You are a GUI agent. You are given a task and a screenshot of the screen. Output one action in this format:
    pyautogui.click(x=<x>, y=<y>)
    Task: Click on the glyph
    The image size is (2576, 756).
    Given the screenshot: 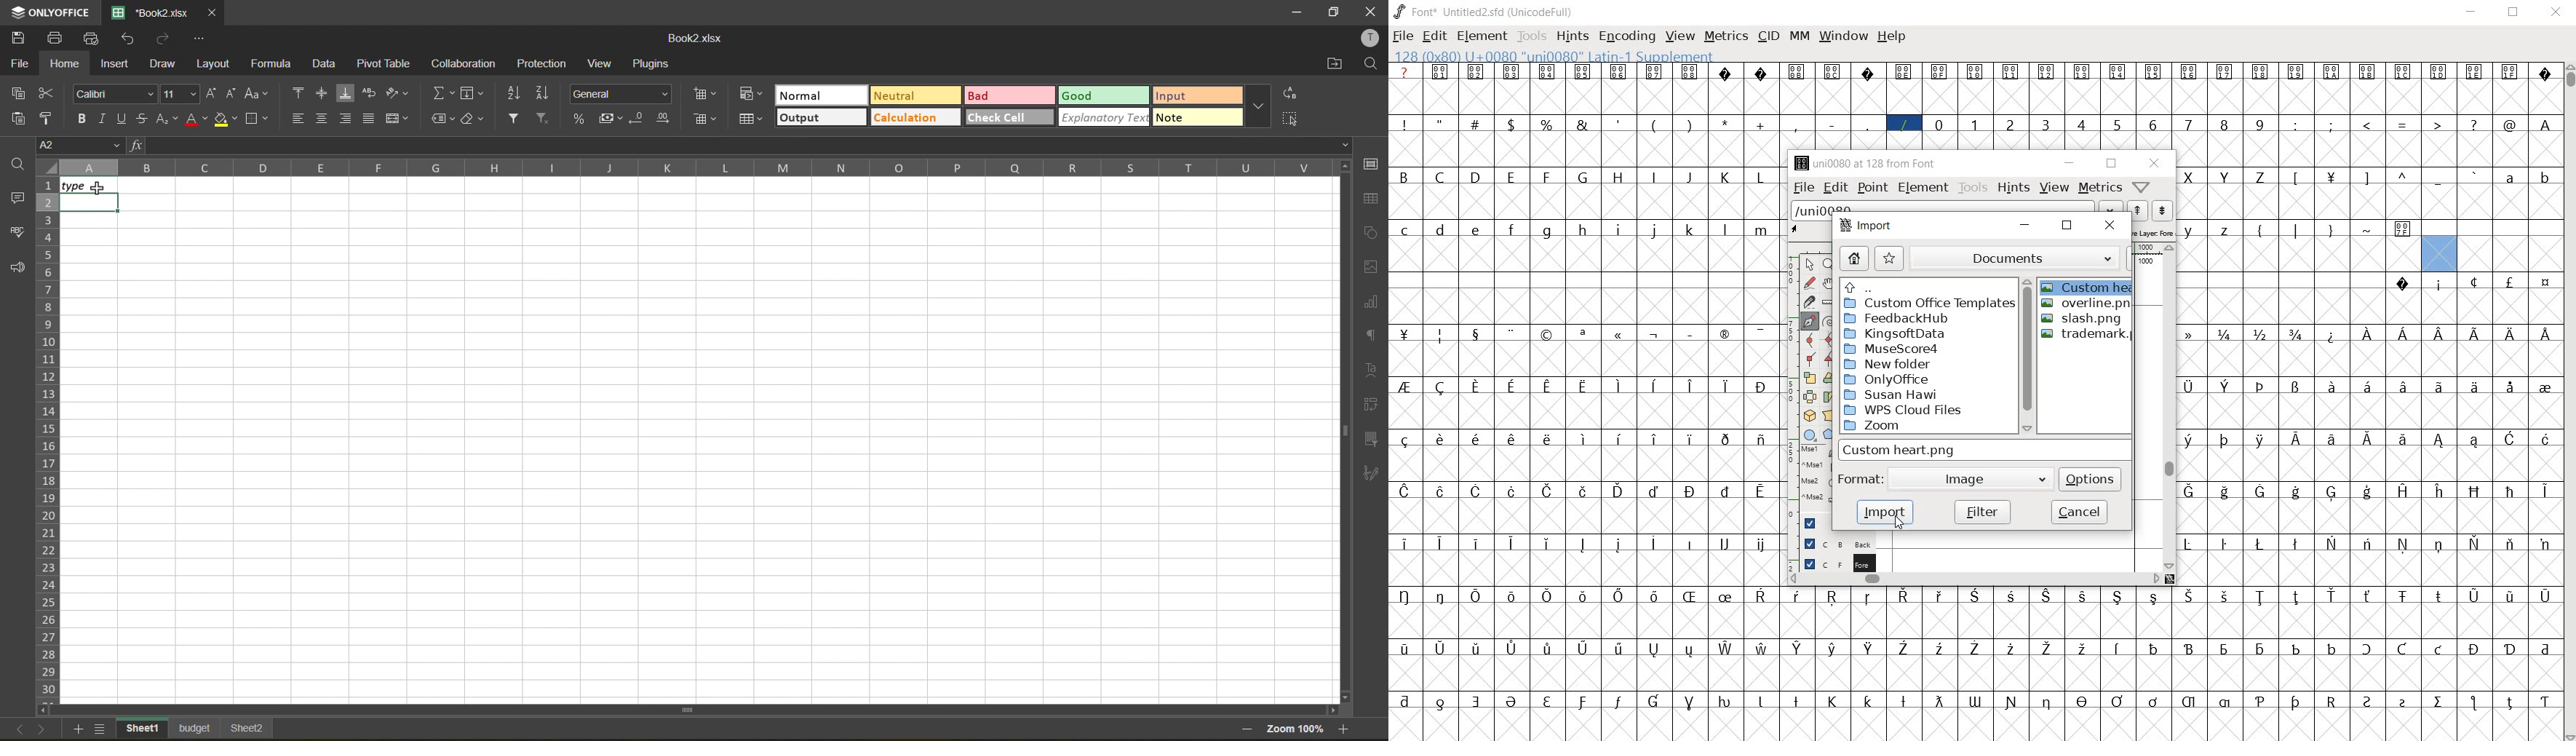 What is the action you would take?
    pyautogui.click(x=1618, y=178)
    